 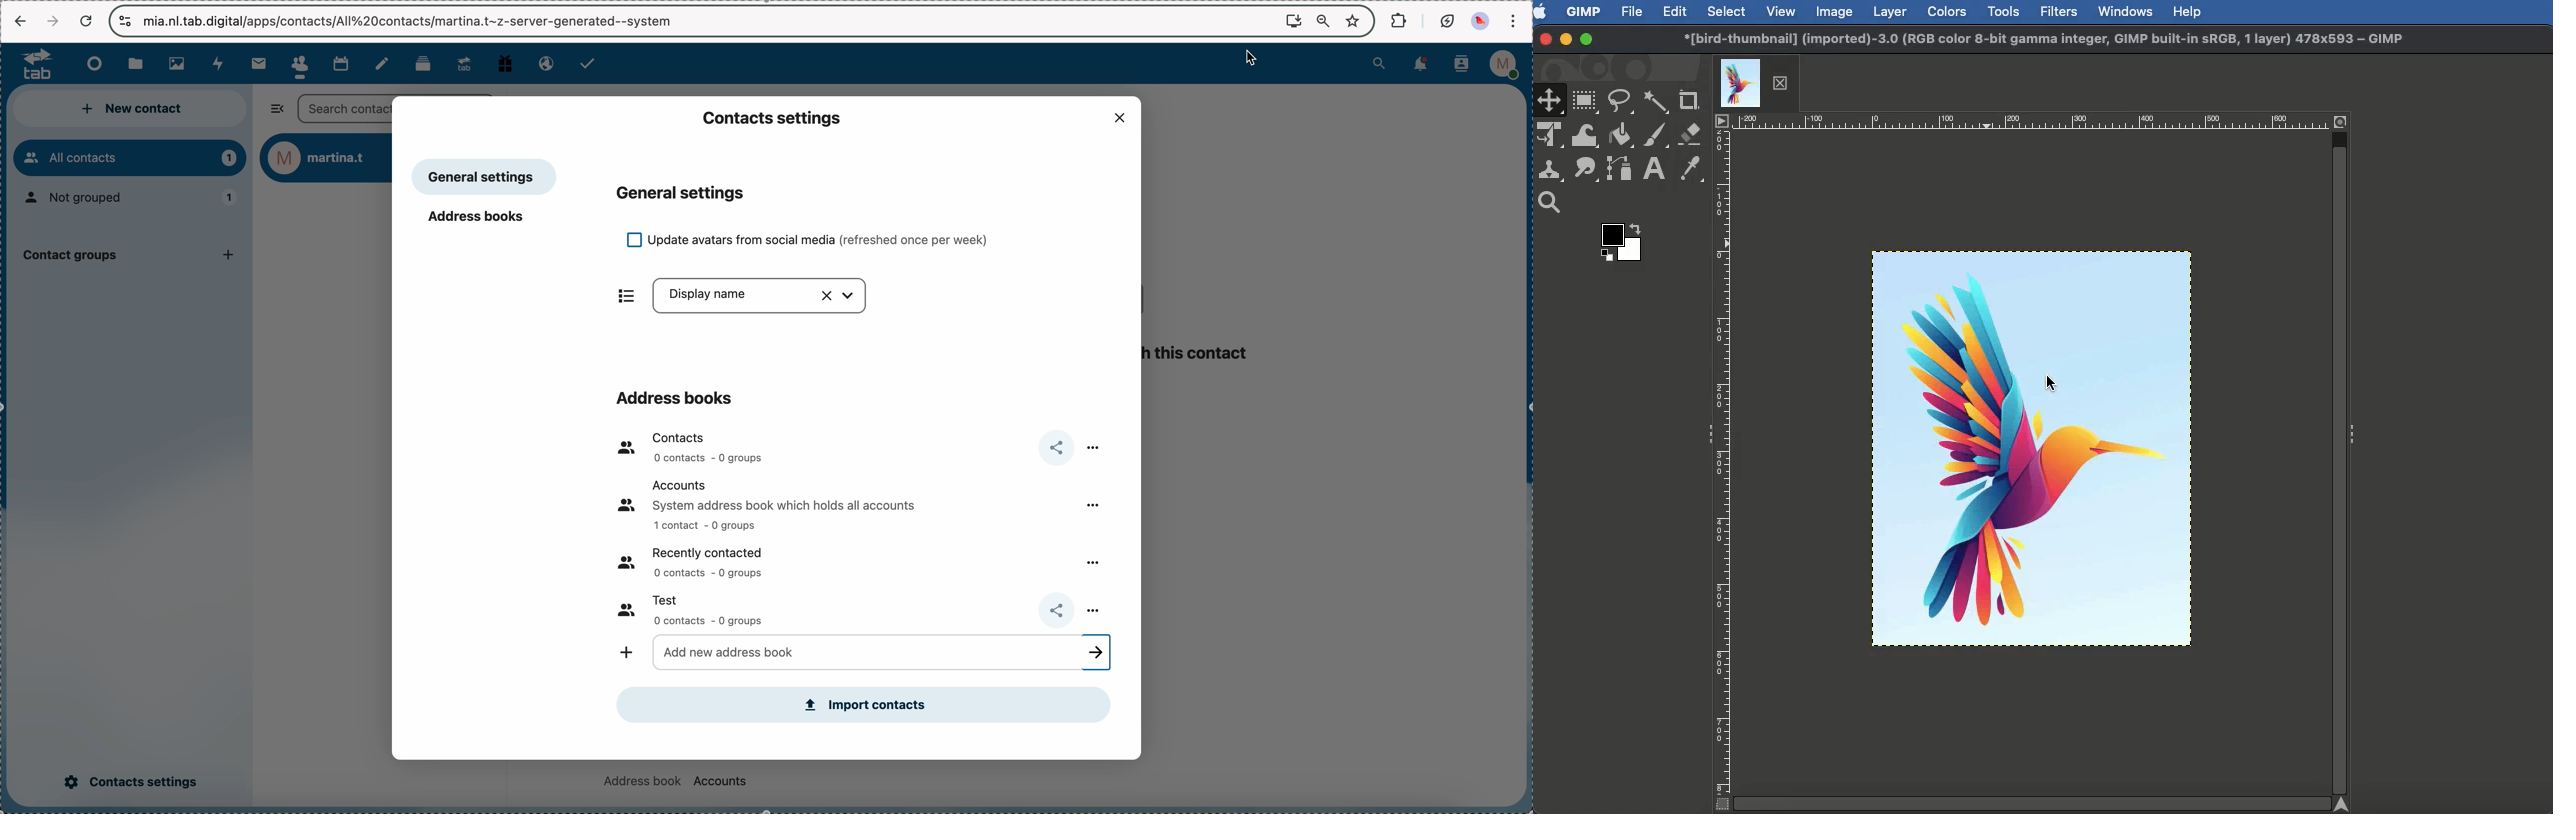 I want to click on install Nextcloud, so click(x=1293, y=21).